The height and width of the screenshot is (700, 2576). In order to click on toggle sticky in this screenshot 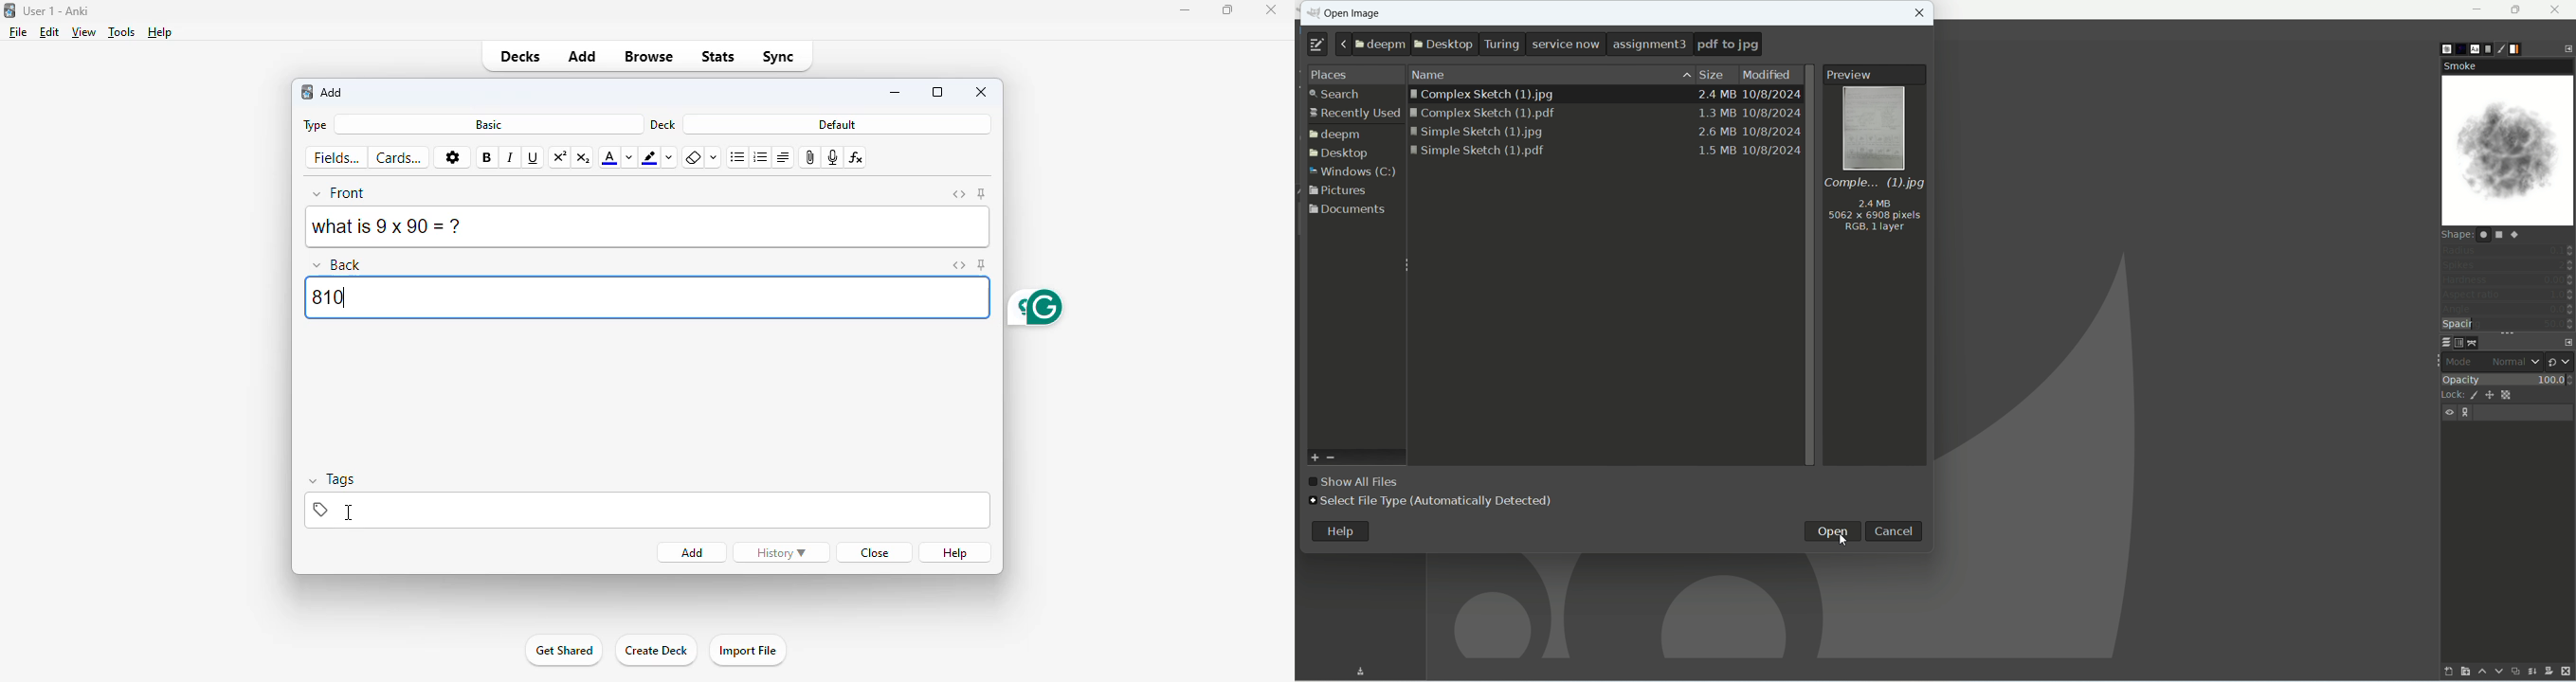, I will do `click(982, 194)`.